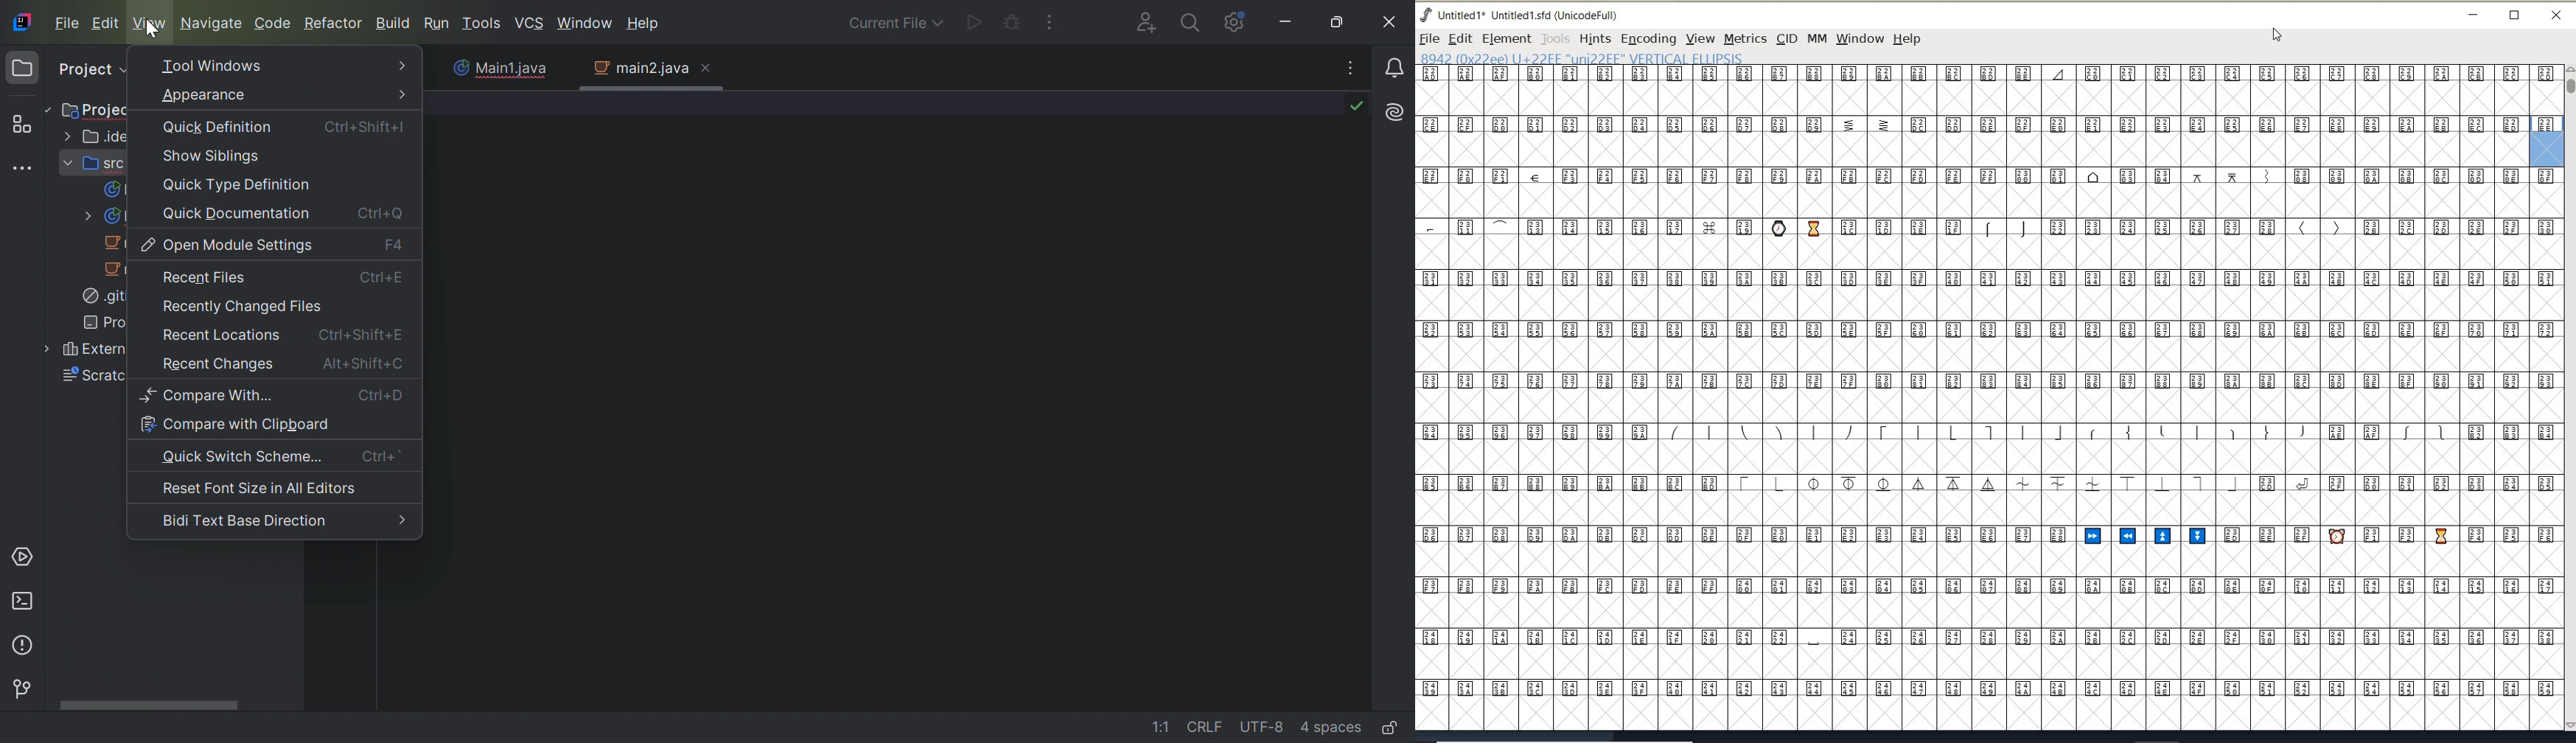 This screenshot has width=2576, height=756. I want to click on crlf, so click(1207, 728).